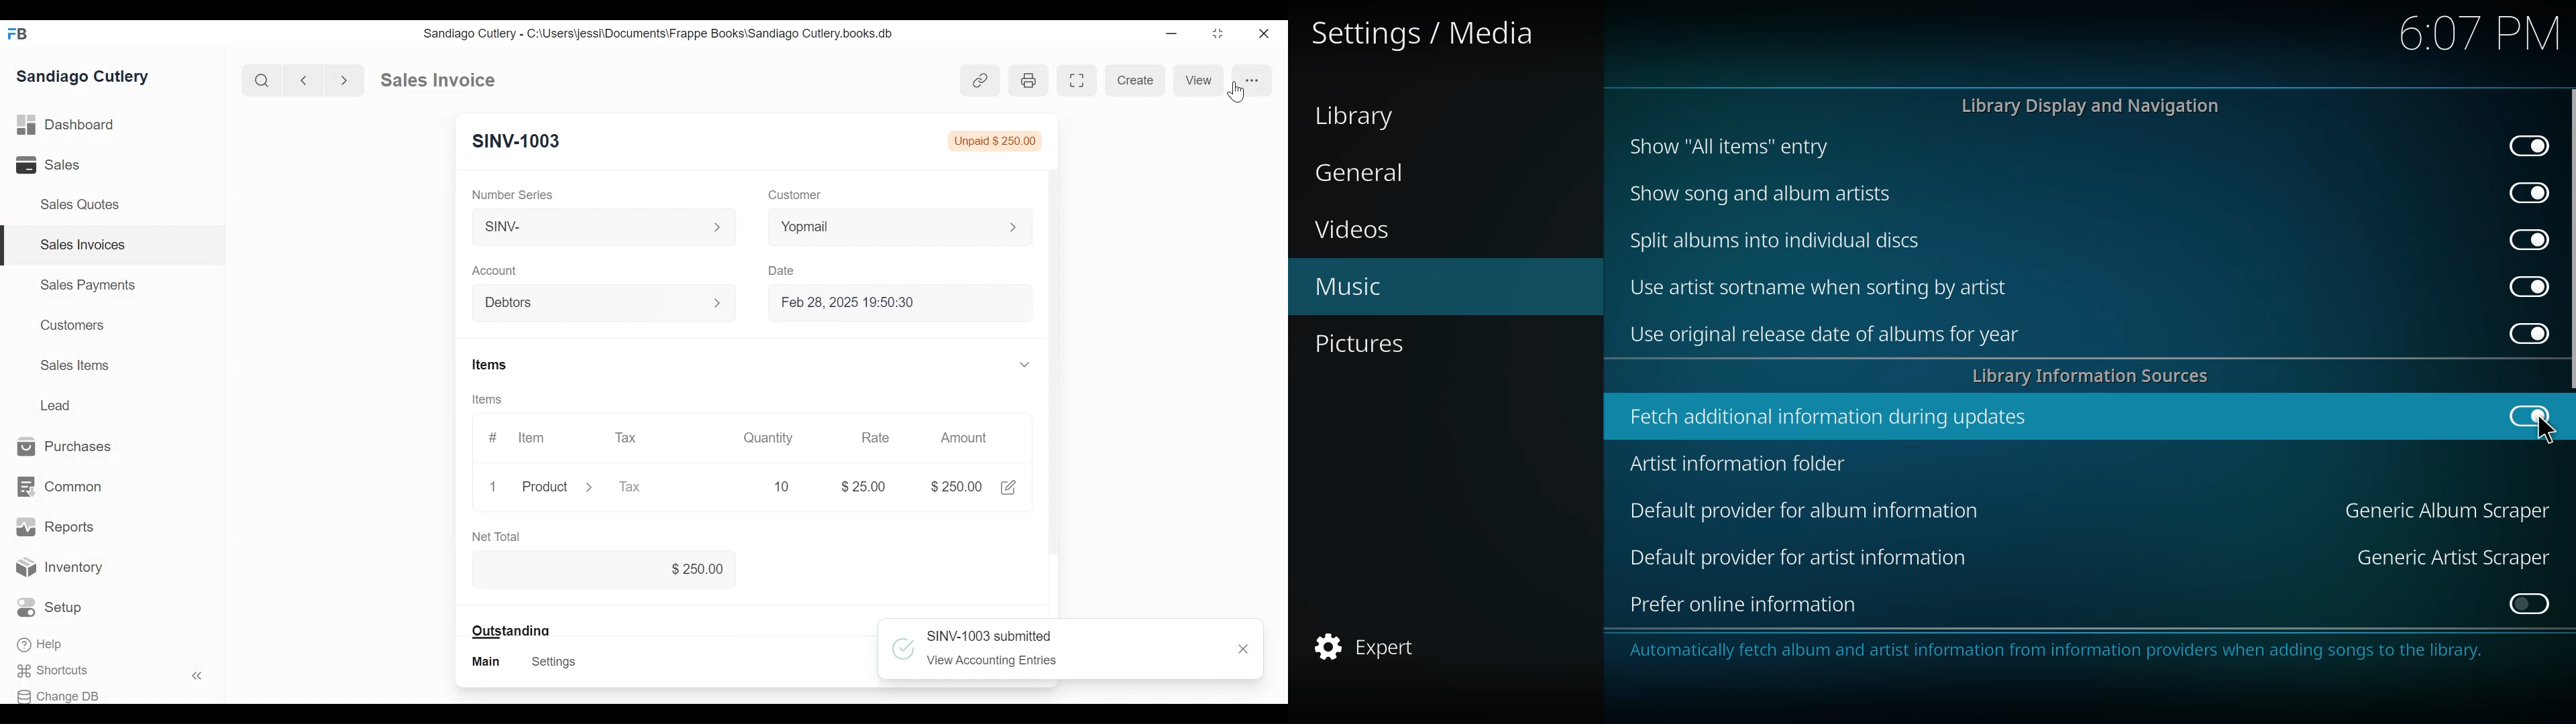 The height and width of the screenshot is (728, 2576). Describe the element at coordinates (1746, 605) in the screenshot. I see `Prefer online information` at that location.